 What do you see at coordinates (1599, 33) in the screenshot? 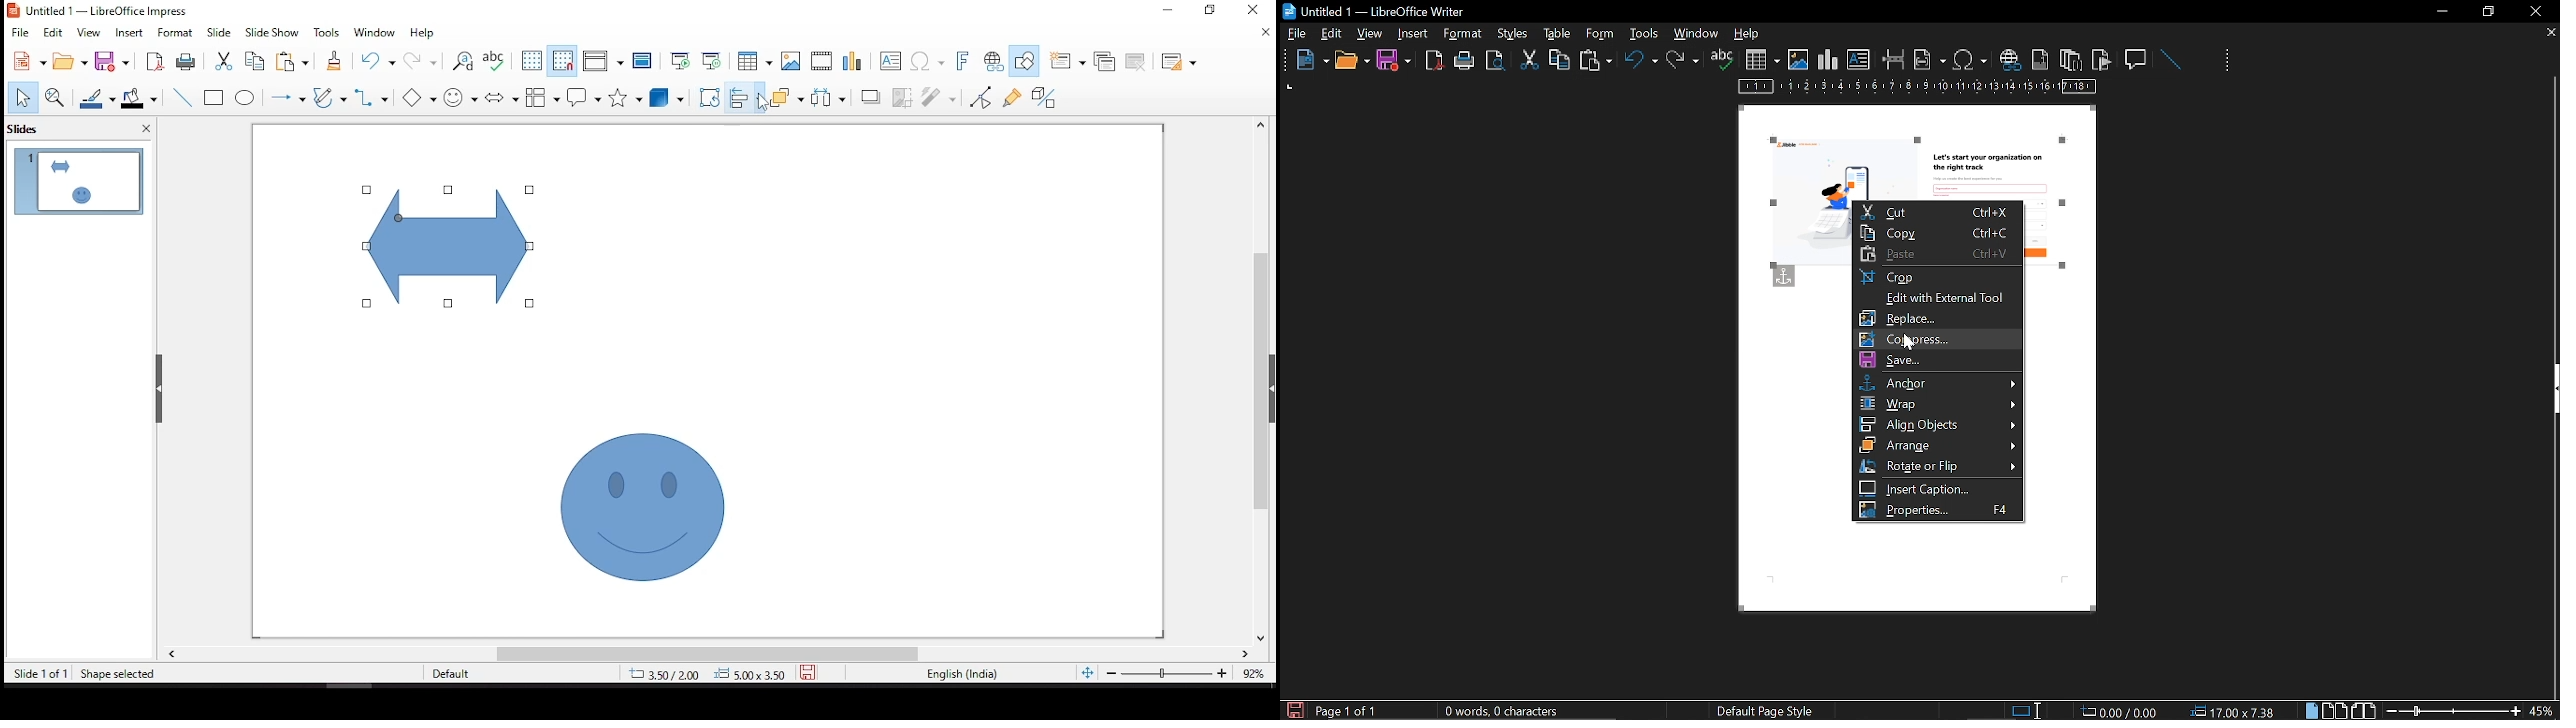
I see `table` at bounding box center [1599, 33].